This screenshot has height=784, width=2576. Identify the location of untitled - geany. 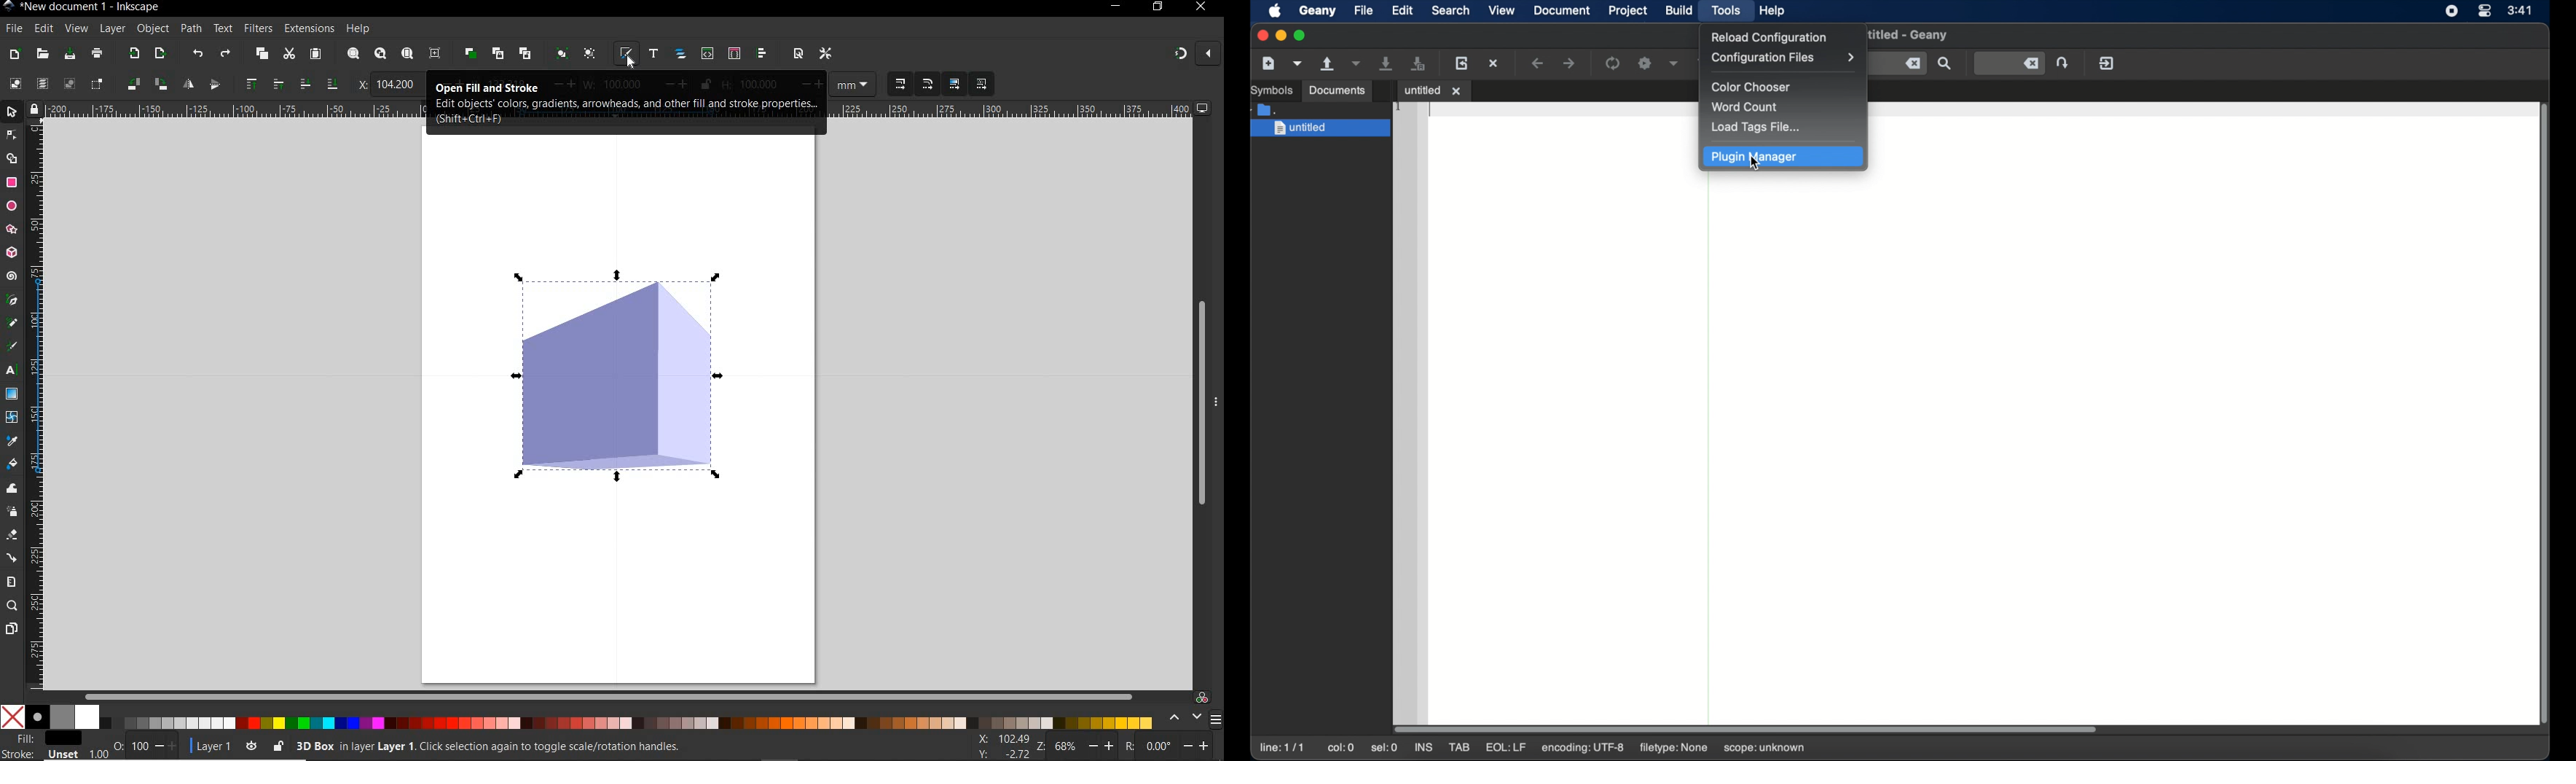
(1911, 37).